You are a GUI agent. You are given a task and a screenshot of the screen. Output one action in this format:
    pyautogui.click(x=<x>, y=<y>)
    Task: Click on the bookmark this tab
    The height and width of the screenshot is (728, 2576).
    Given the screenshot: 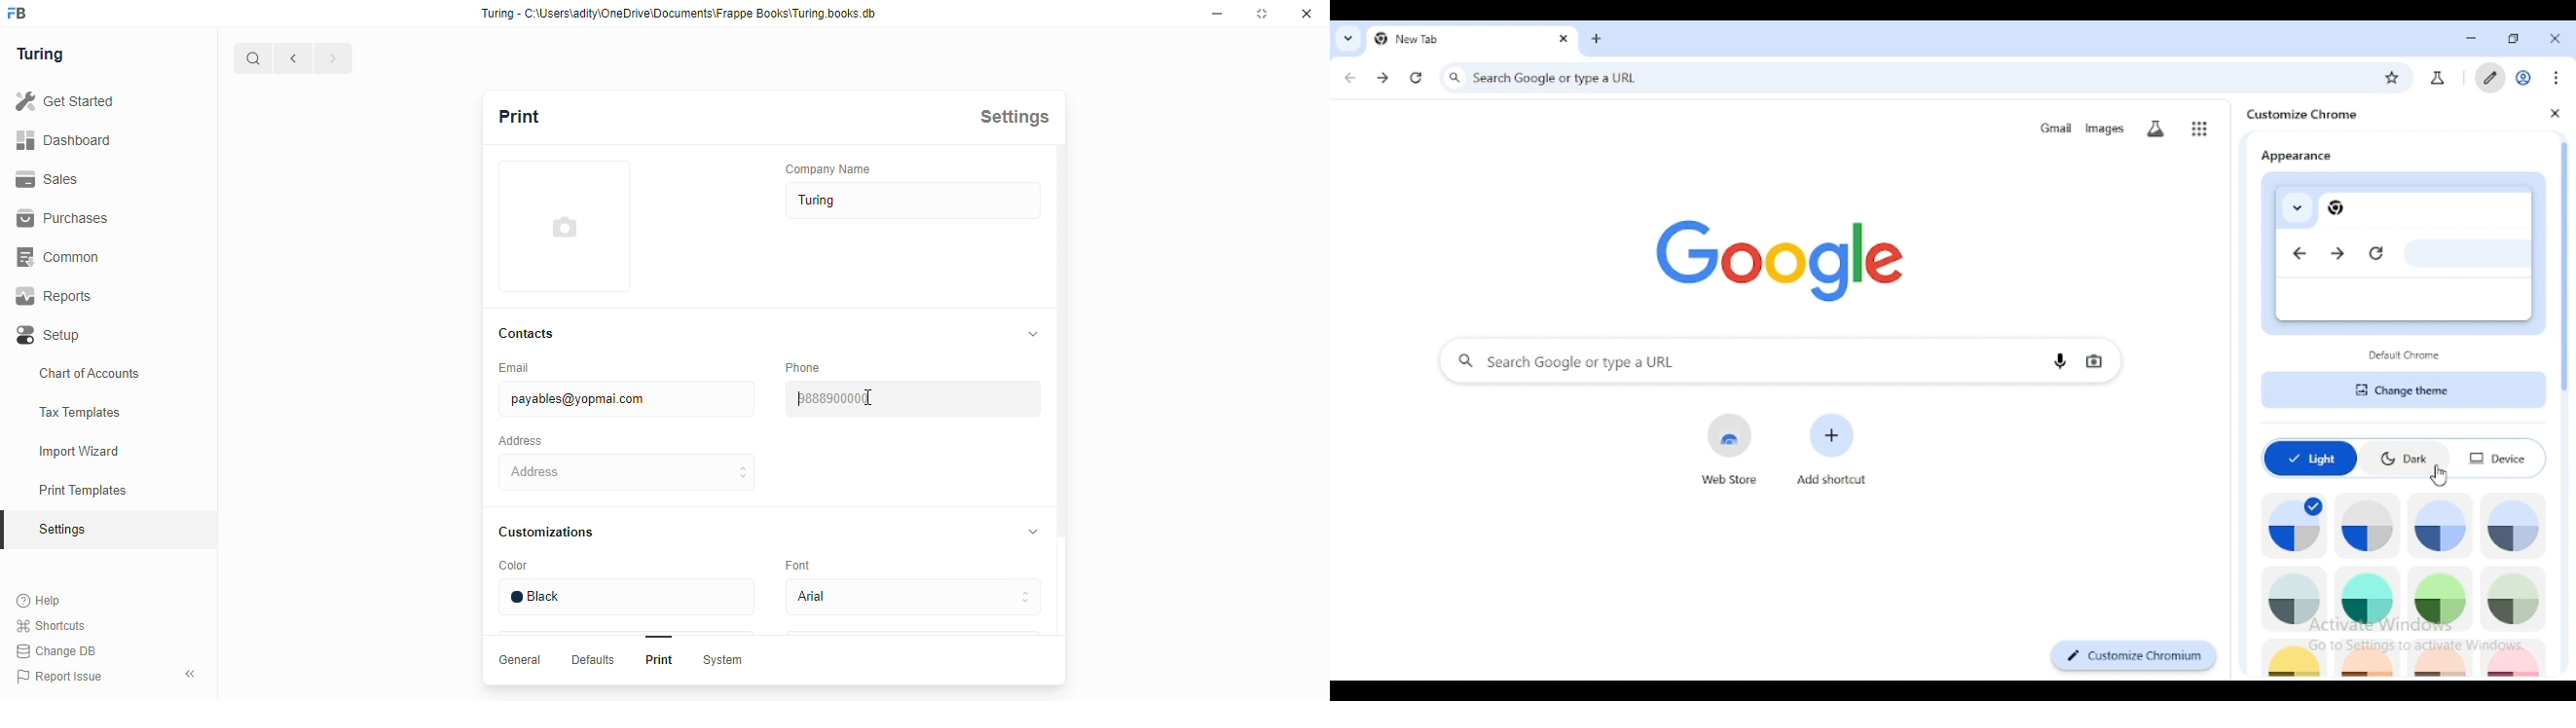 What is the action you would take?
    pyautogui.click(x=2393, y=77)
    